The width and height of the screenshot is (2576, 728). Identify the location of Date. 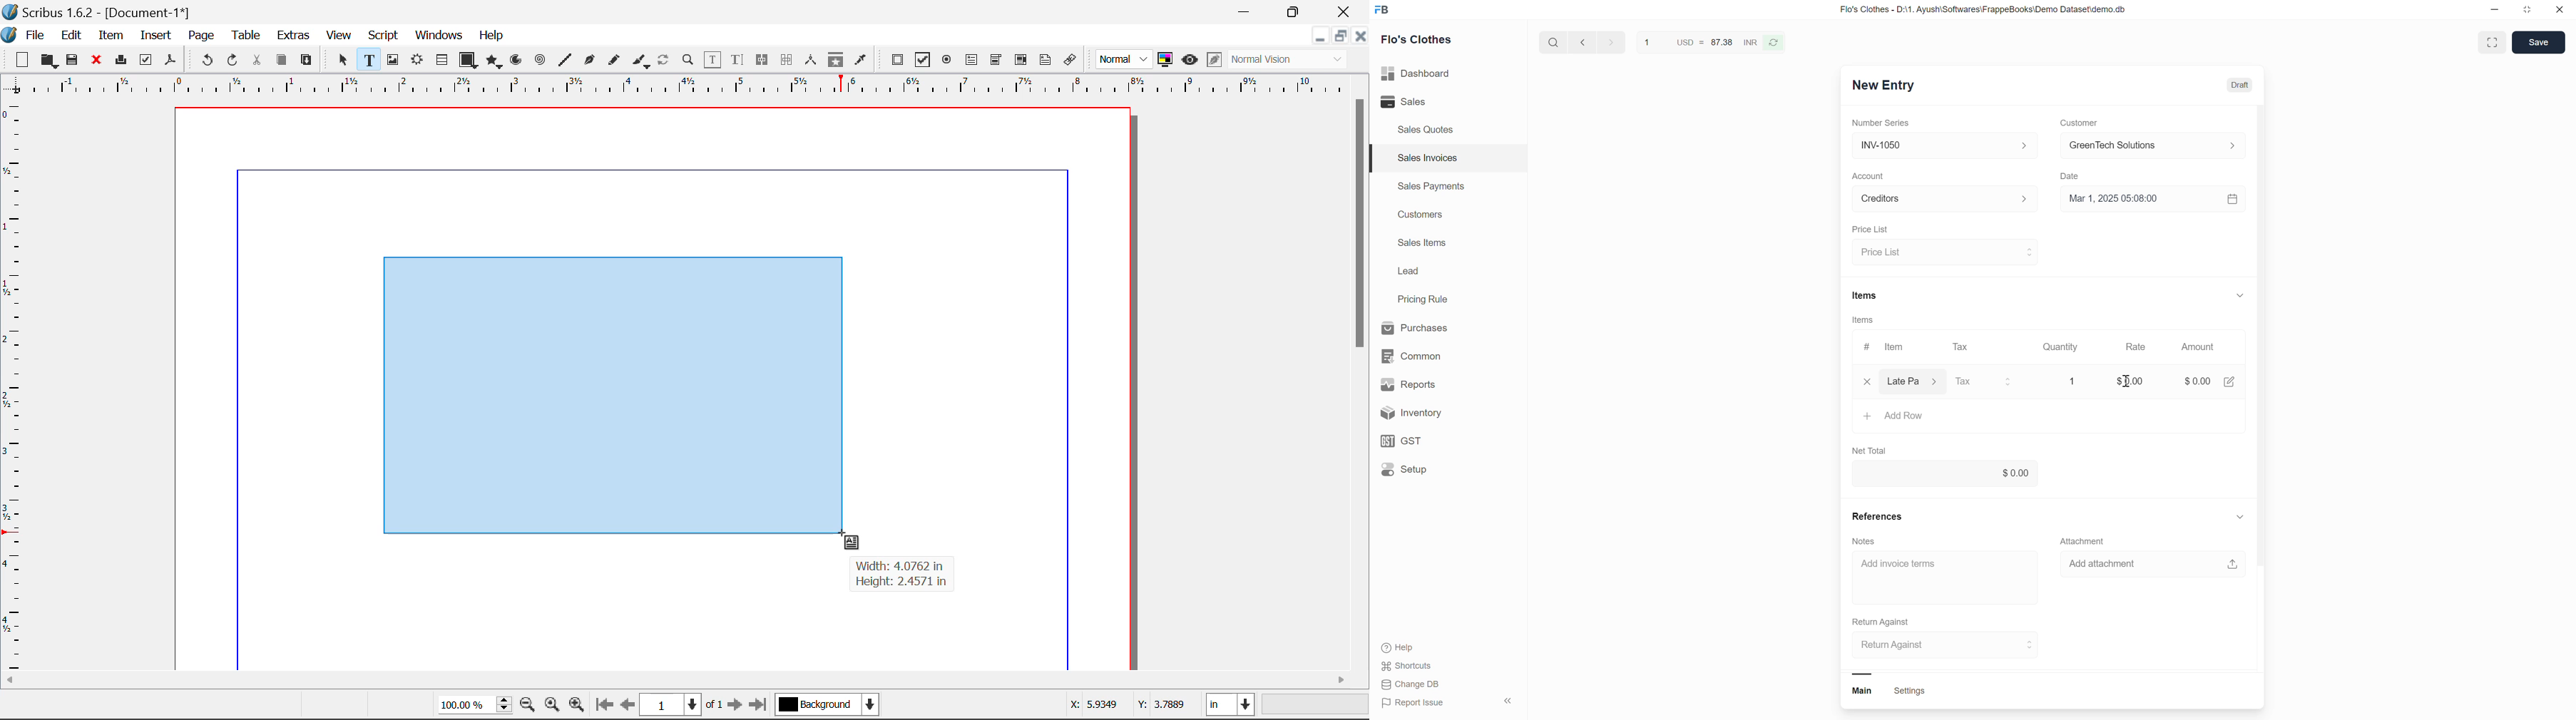
(2073, 177).